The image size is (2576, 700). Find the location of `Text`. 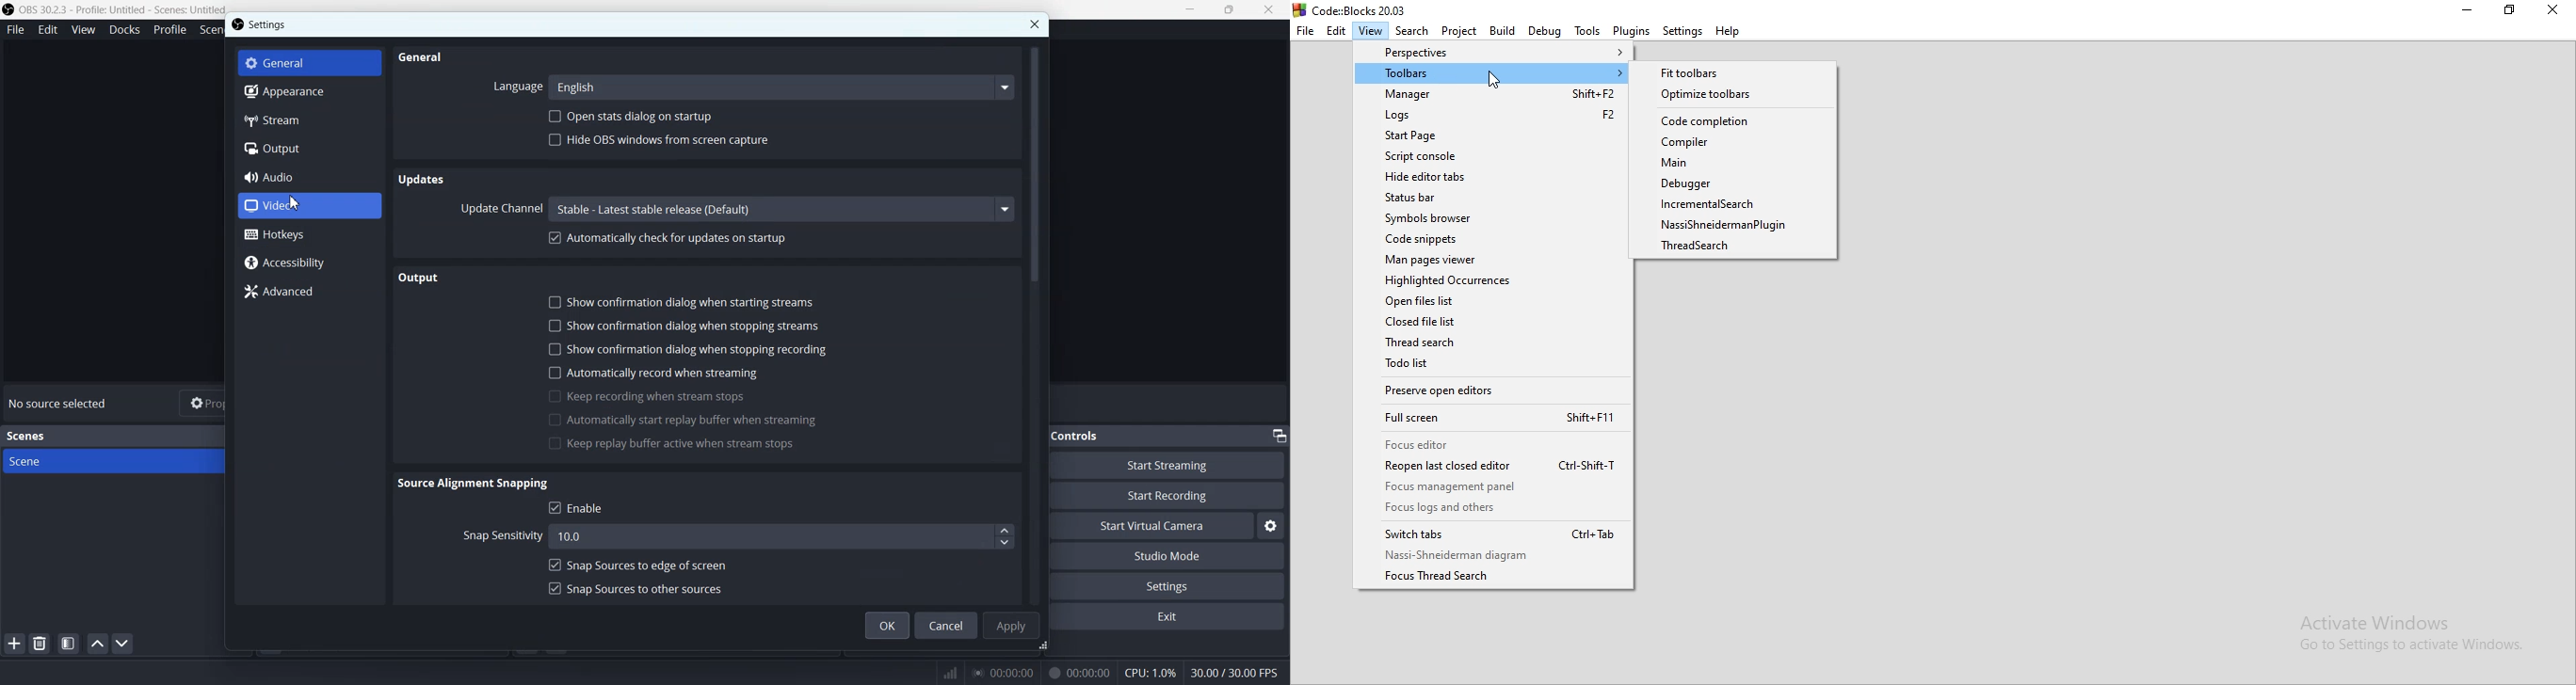

Text is located at coordinates (60, 404).